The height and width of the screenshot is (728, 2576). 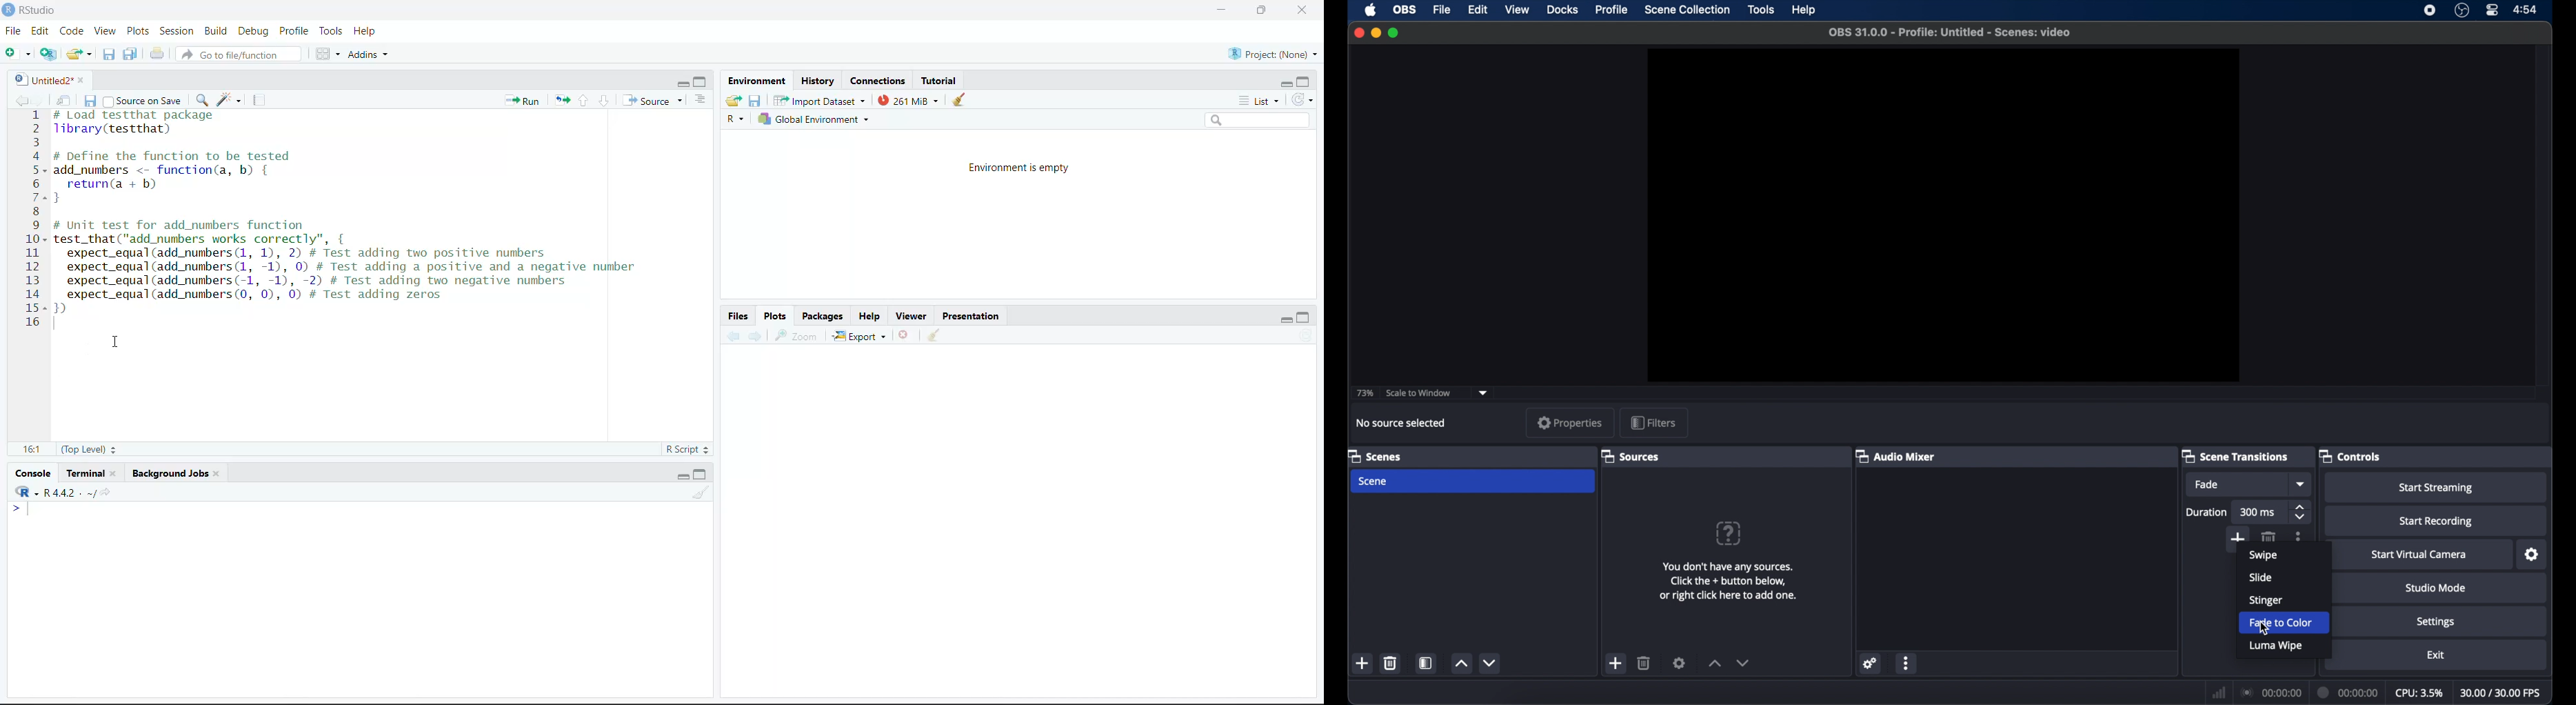 What do you see at coordinates (1371, 10) in the screenshot?
I see `apple icon` at bounding box center [1371, 10].